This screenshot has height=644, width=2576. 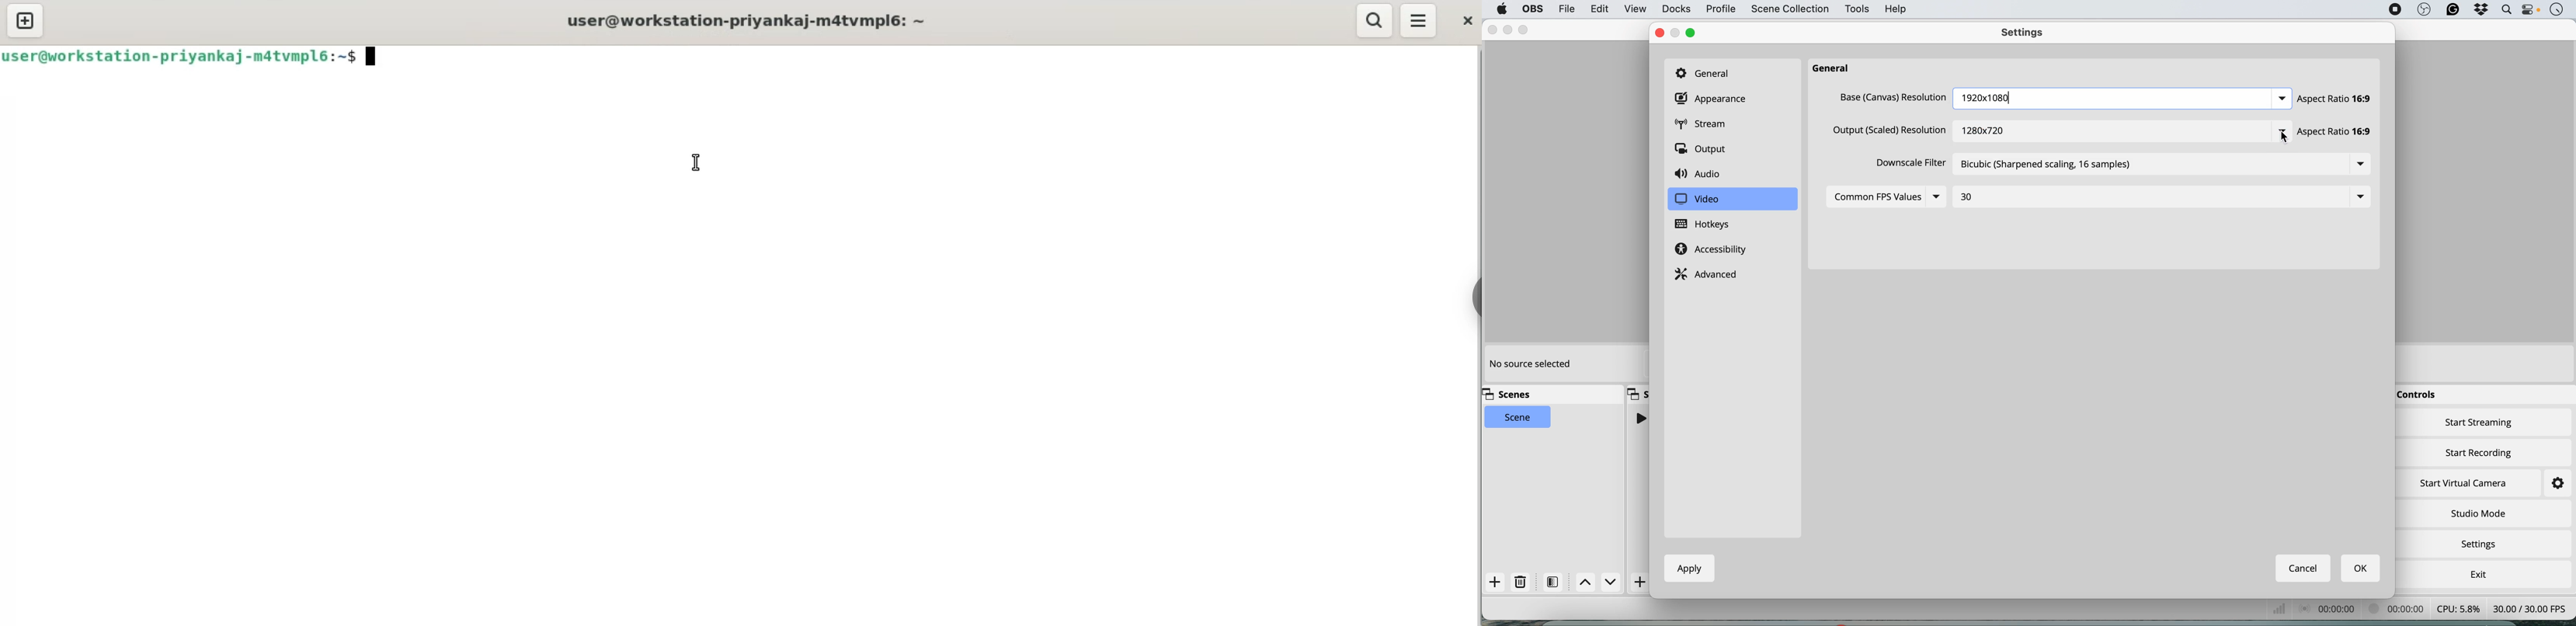 What do you see at coordinates (2281, 609) in the screenshot?
I see `frames per second` at bounding box center [2281, 609].